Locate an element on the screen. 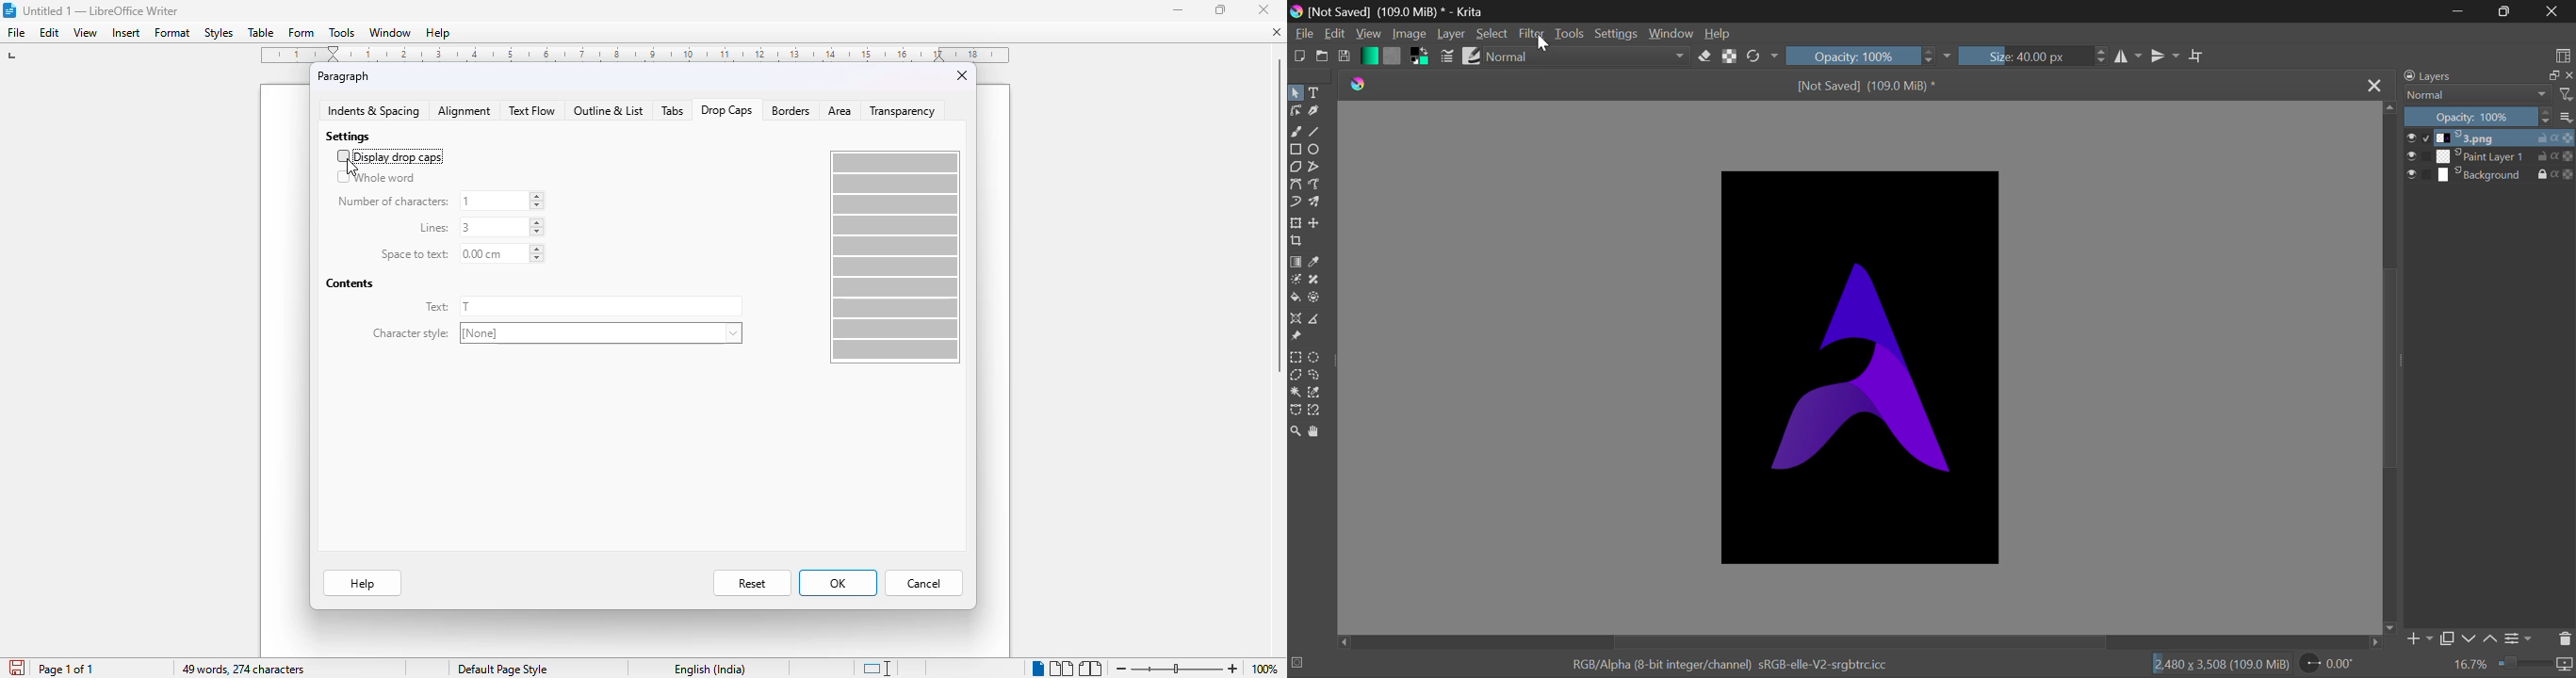 This screenshot has height=700, width=2576. Krita Logo is located at coordinates (1361, 85).